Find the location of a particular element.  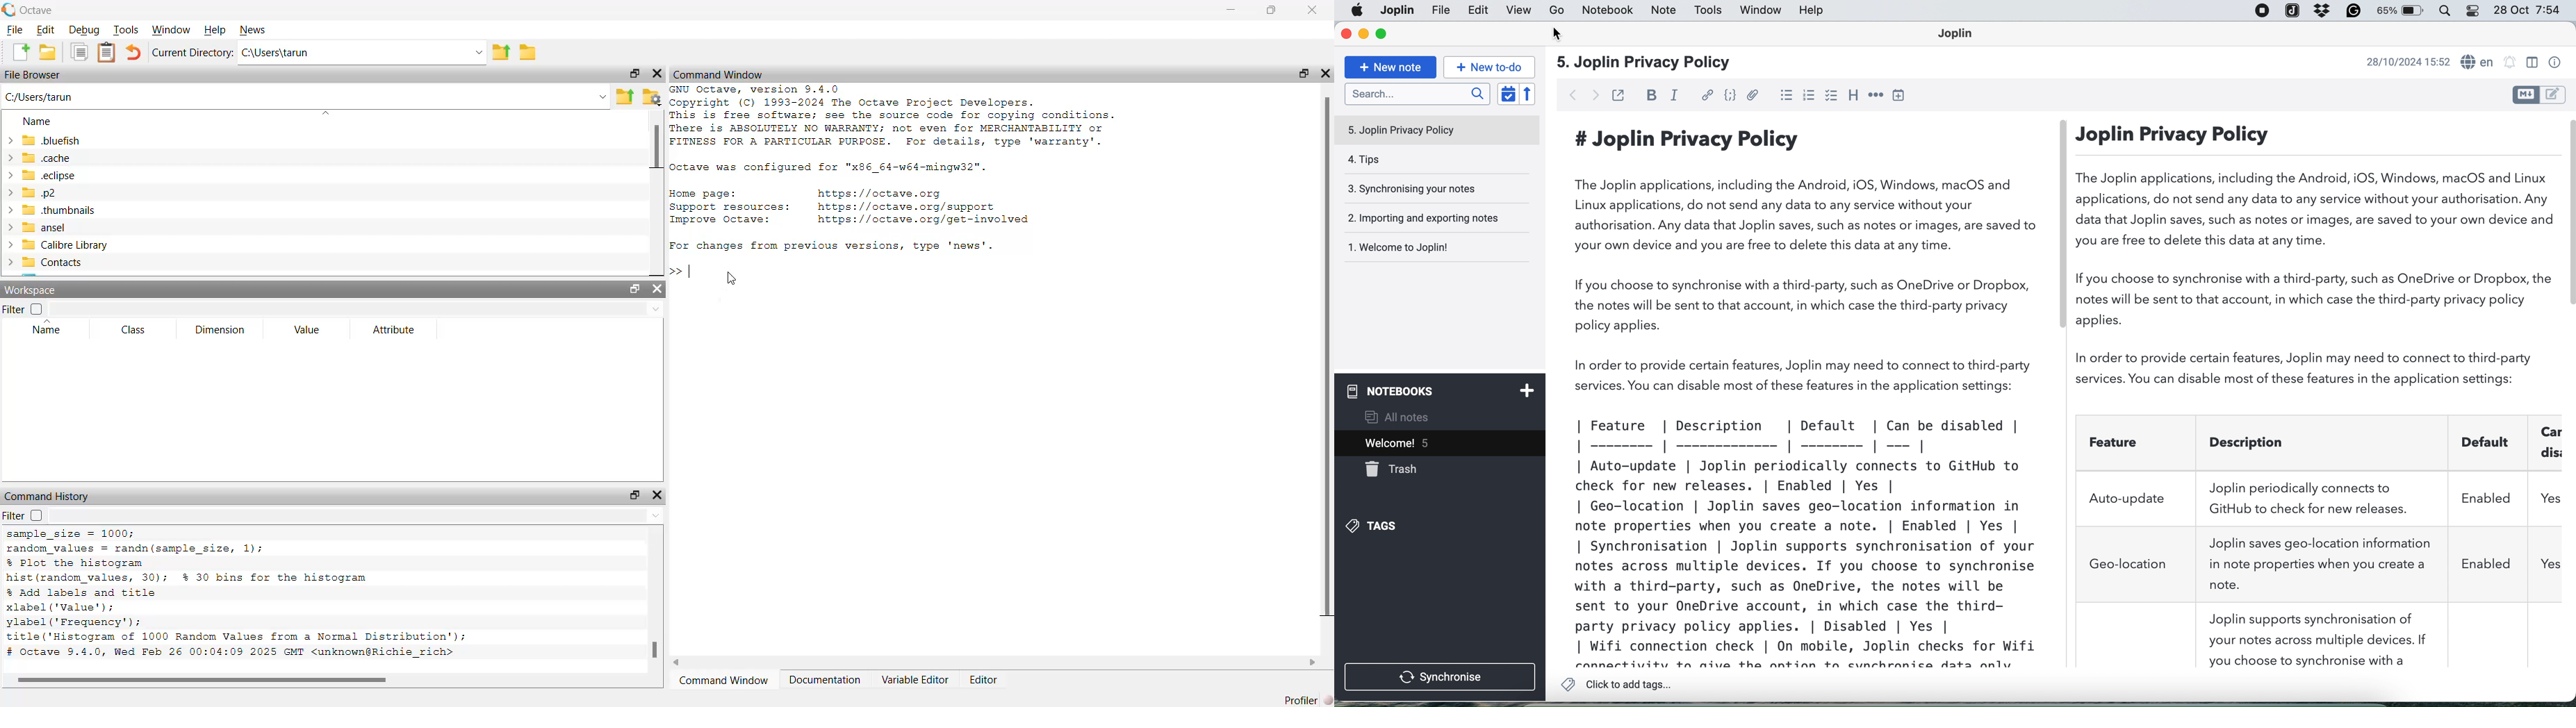

Apple menu is located at coordinates (1358, 10).